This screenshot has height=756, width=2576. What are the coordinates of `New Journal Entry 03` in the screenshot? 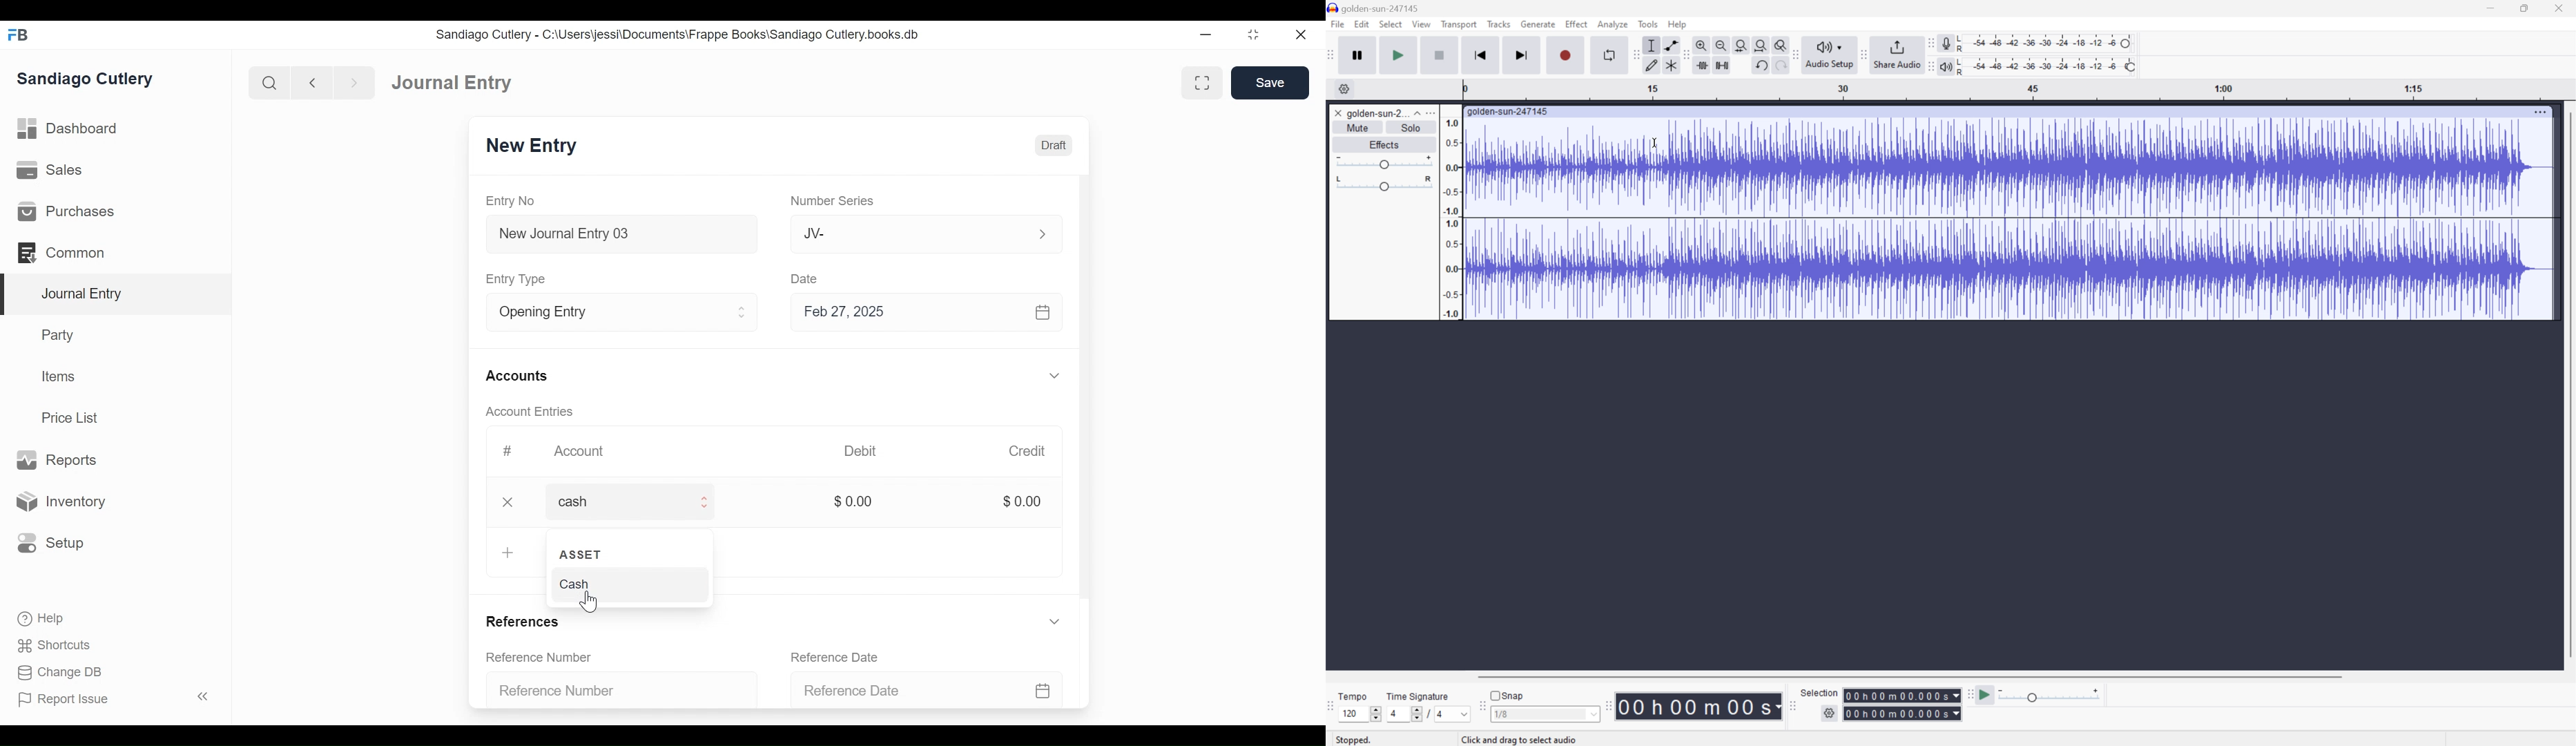 It's located at (618, 234).